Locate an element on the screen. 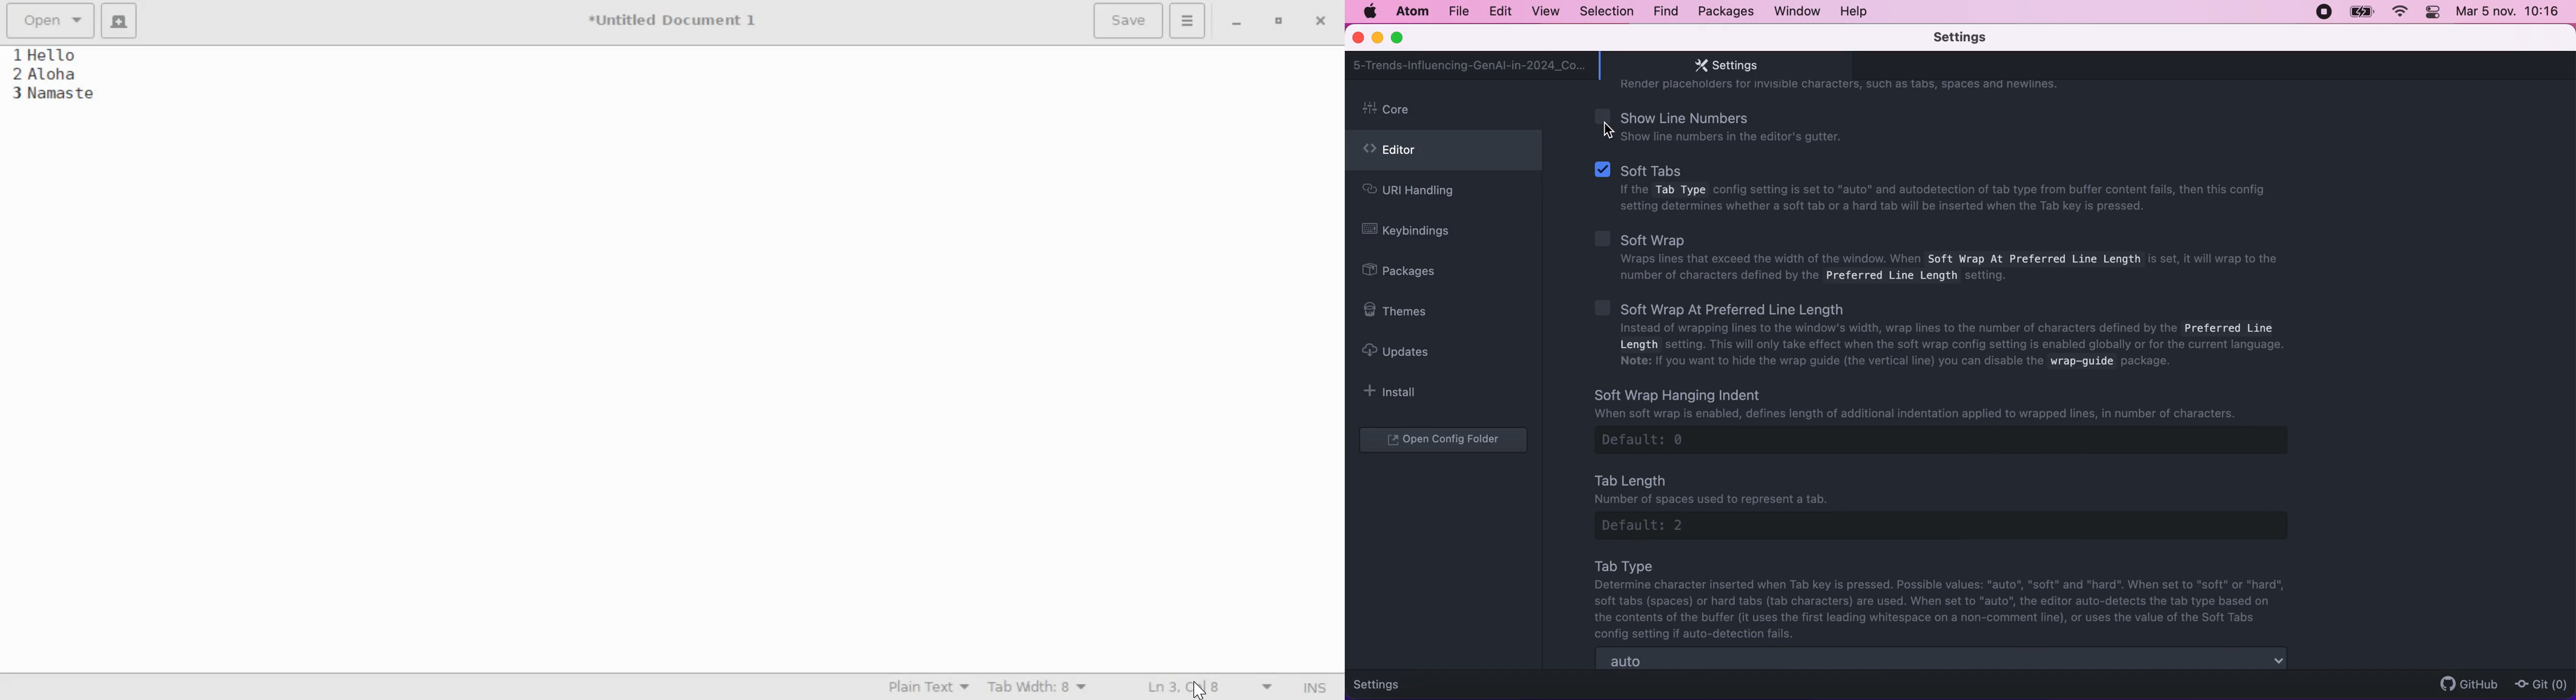  Git (0) is located at coordinates (2538, 684).